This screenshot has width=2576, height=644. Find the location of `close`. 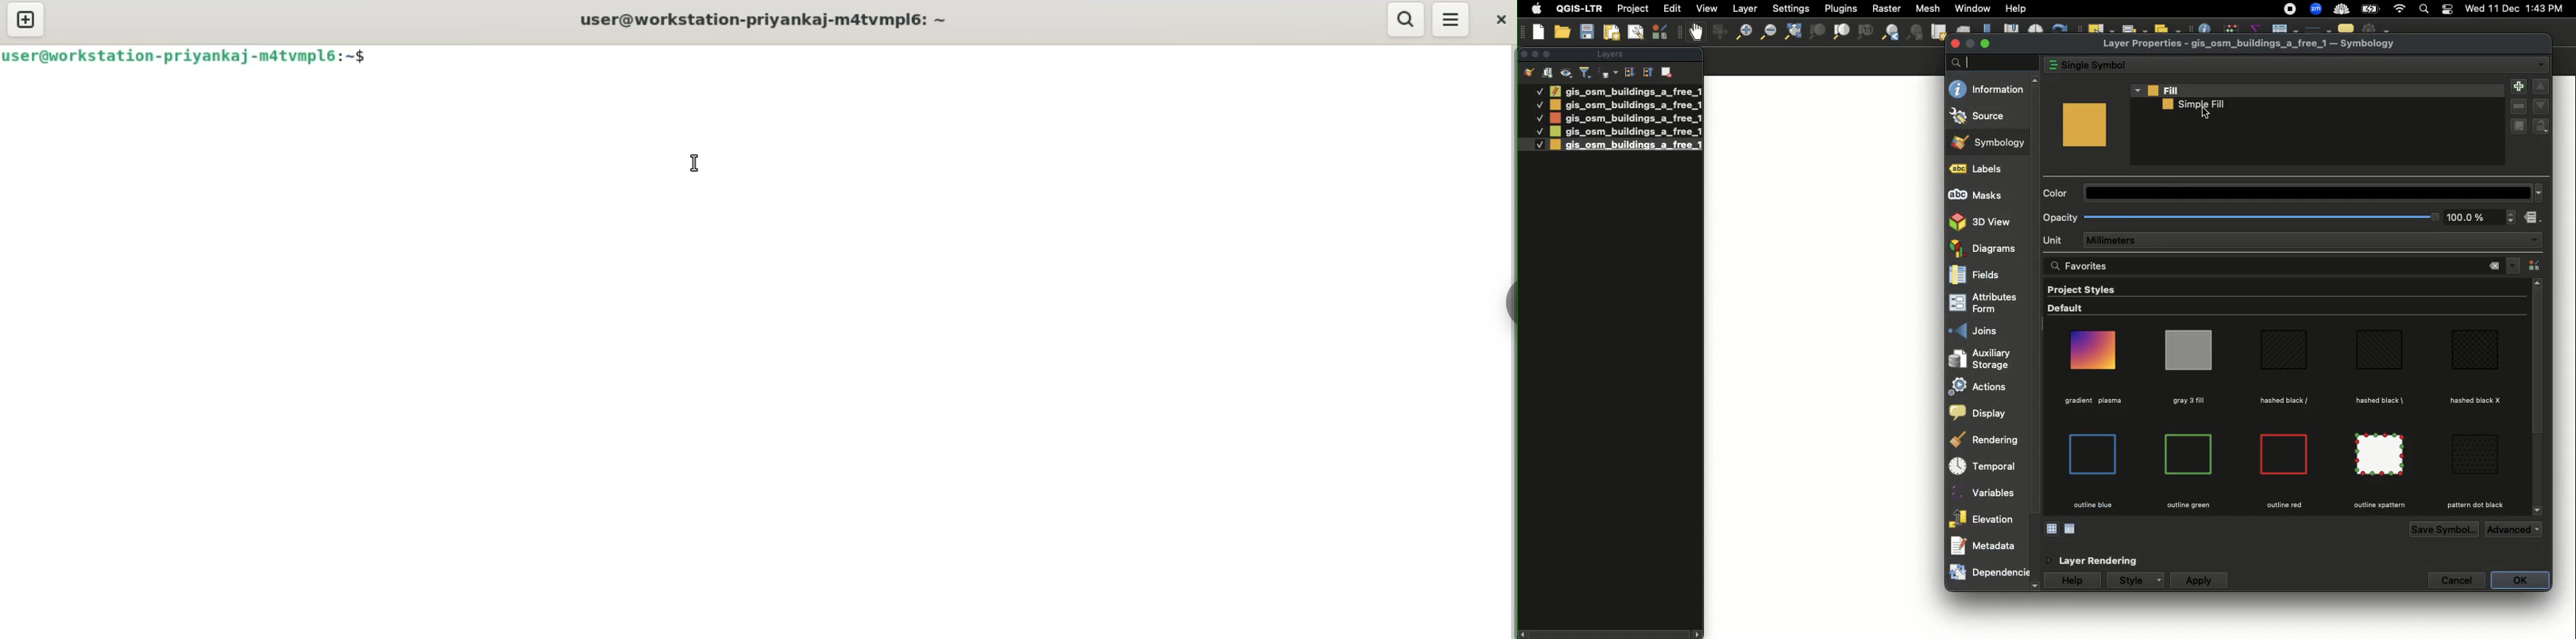

close is located at coordinates (1956, 44).